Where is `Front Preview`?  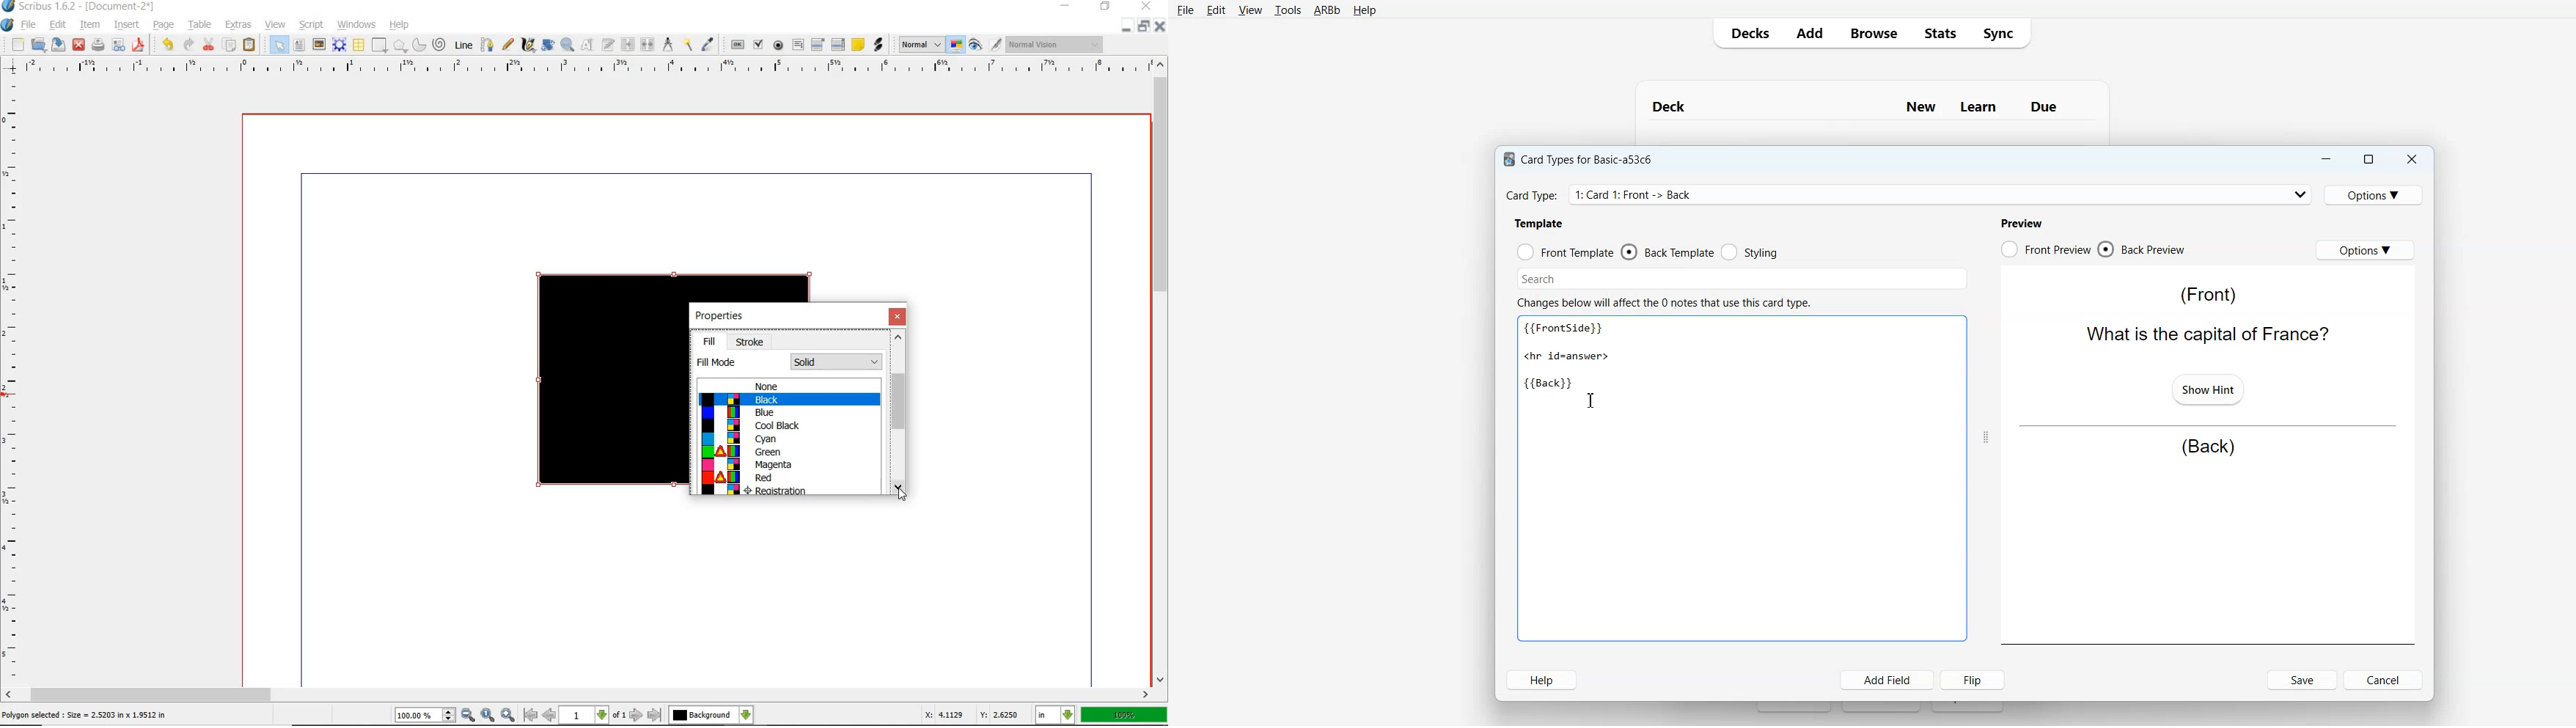
Front Preview is located at coordinates (2045, 249).